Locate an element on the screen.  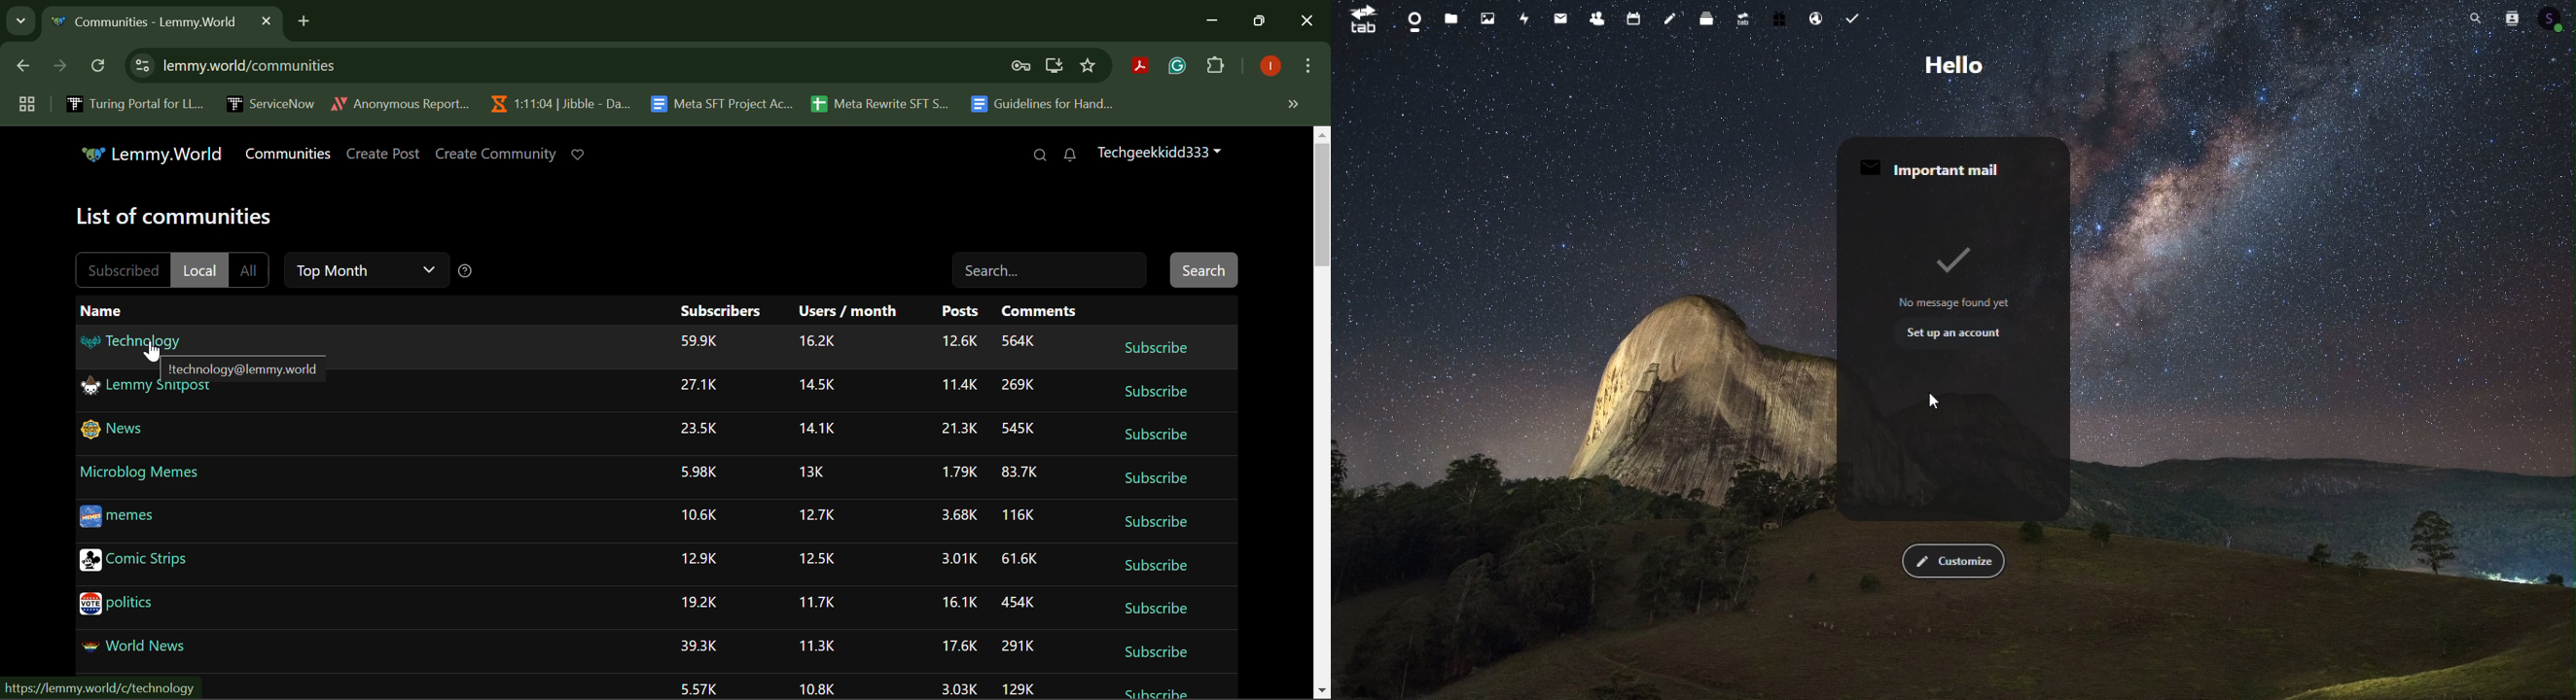
Guidelines for Handling is located at coordinates (1044, 104).